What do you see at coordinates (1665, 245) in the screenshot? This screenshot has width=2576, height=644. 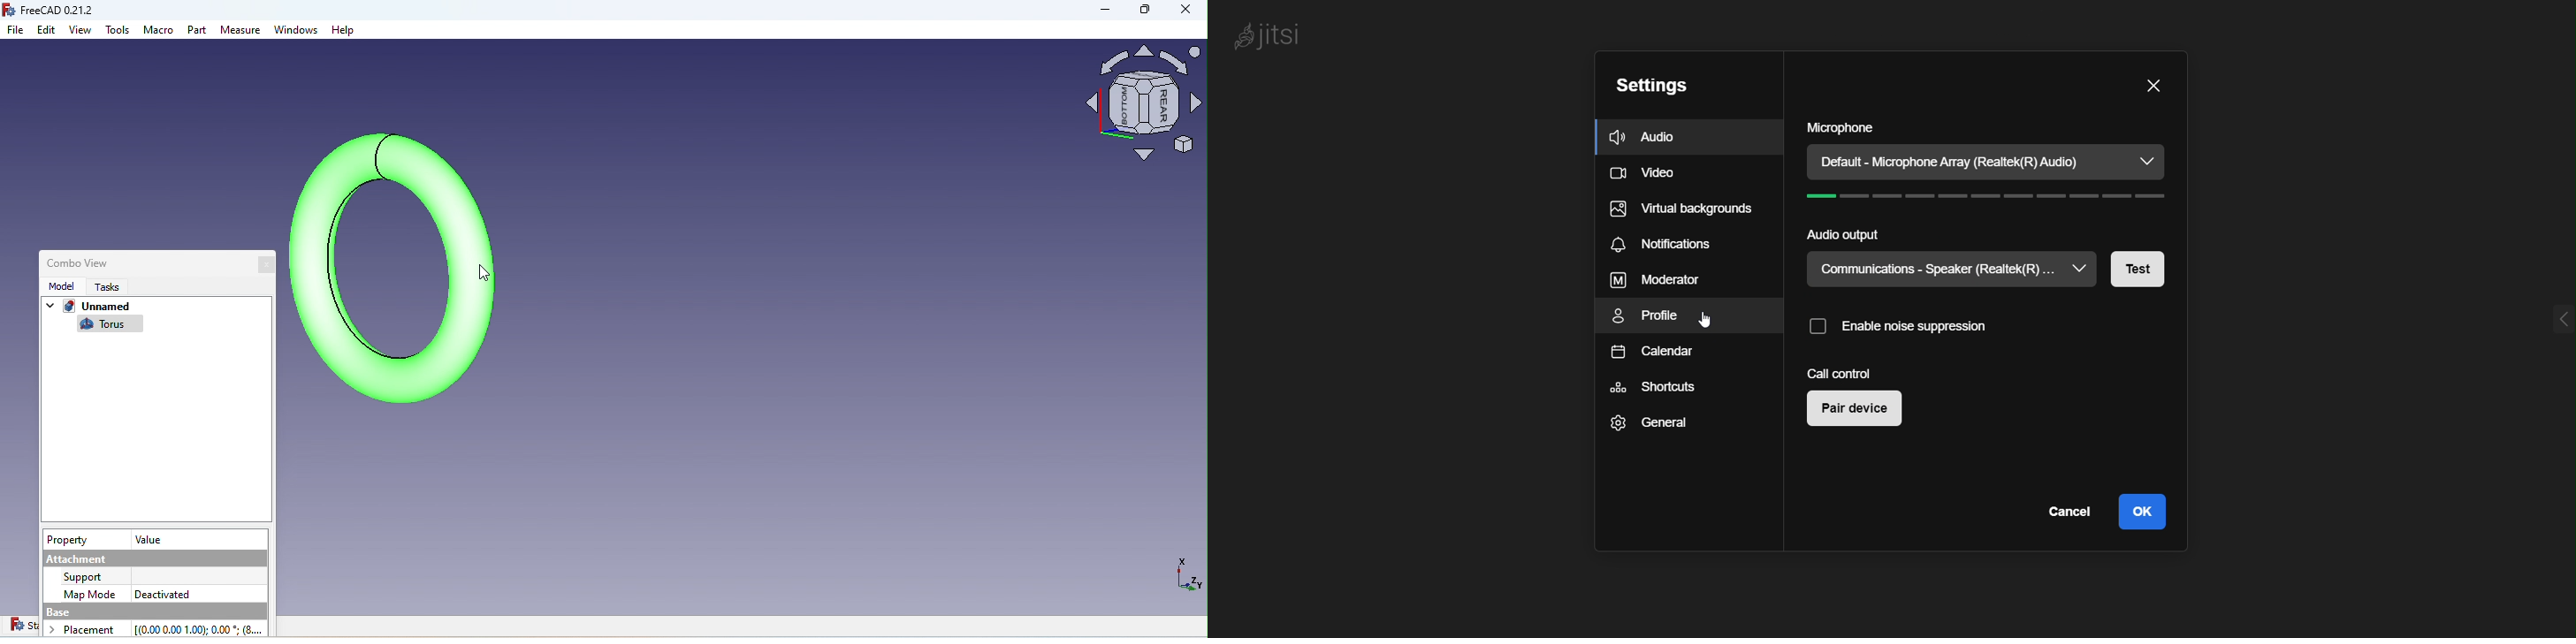 I see `notifications` at bounding box center [1665, 245].